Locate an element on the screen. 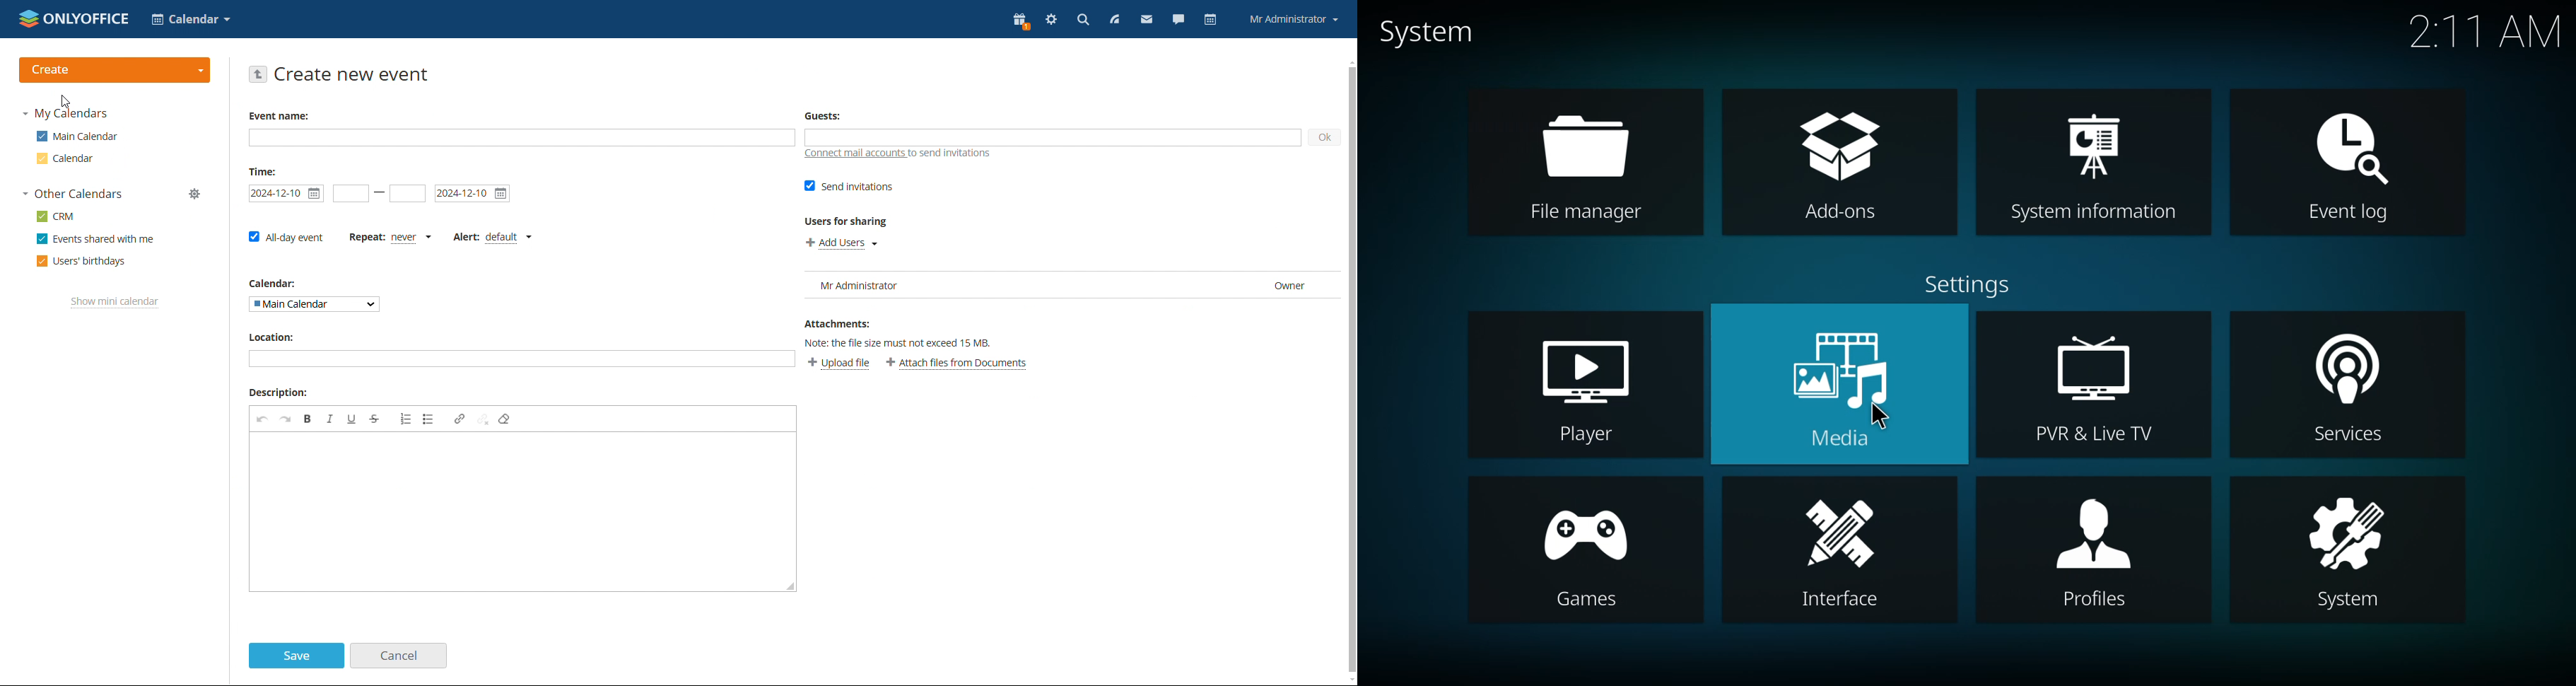 This screenshot has height=700, width=2576. add event name is located at coordinates (522, 139).